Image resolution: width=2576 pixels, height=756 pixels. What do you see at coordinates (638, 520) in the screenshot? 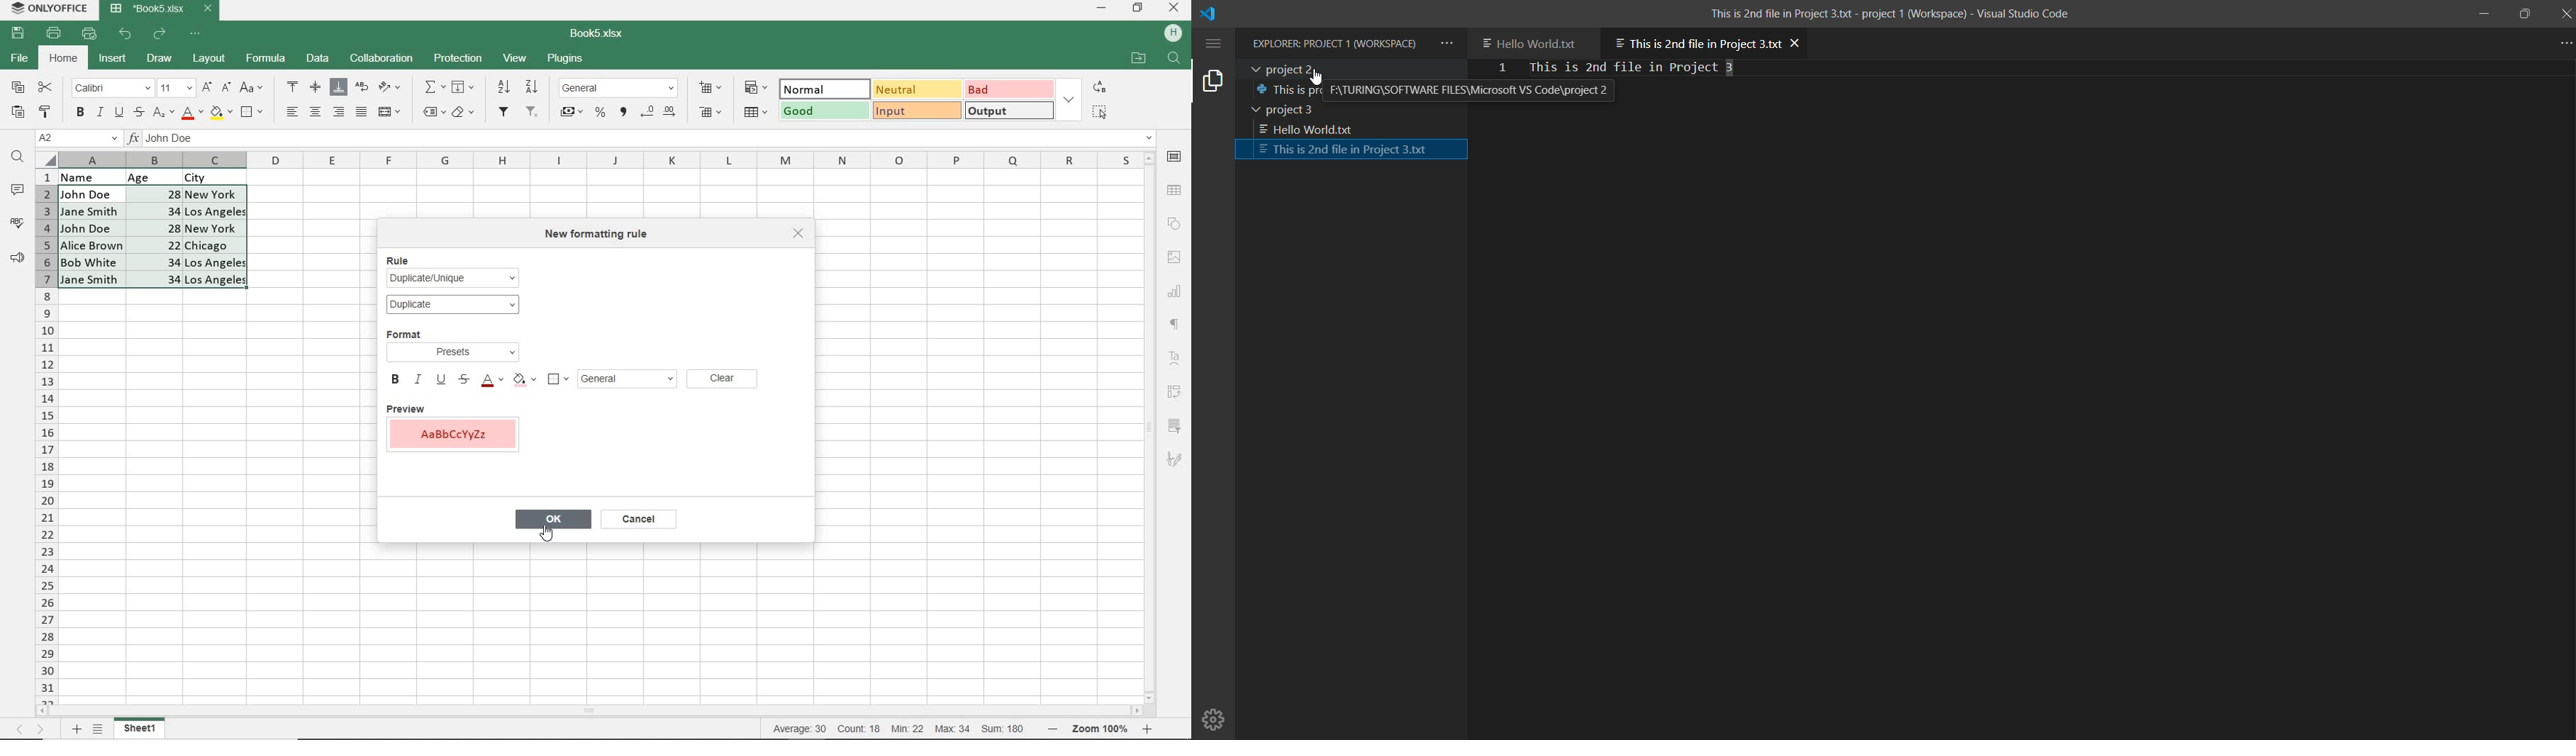
I see `CANCEL` at bounding box center [638, 520].